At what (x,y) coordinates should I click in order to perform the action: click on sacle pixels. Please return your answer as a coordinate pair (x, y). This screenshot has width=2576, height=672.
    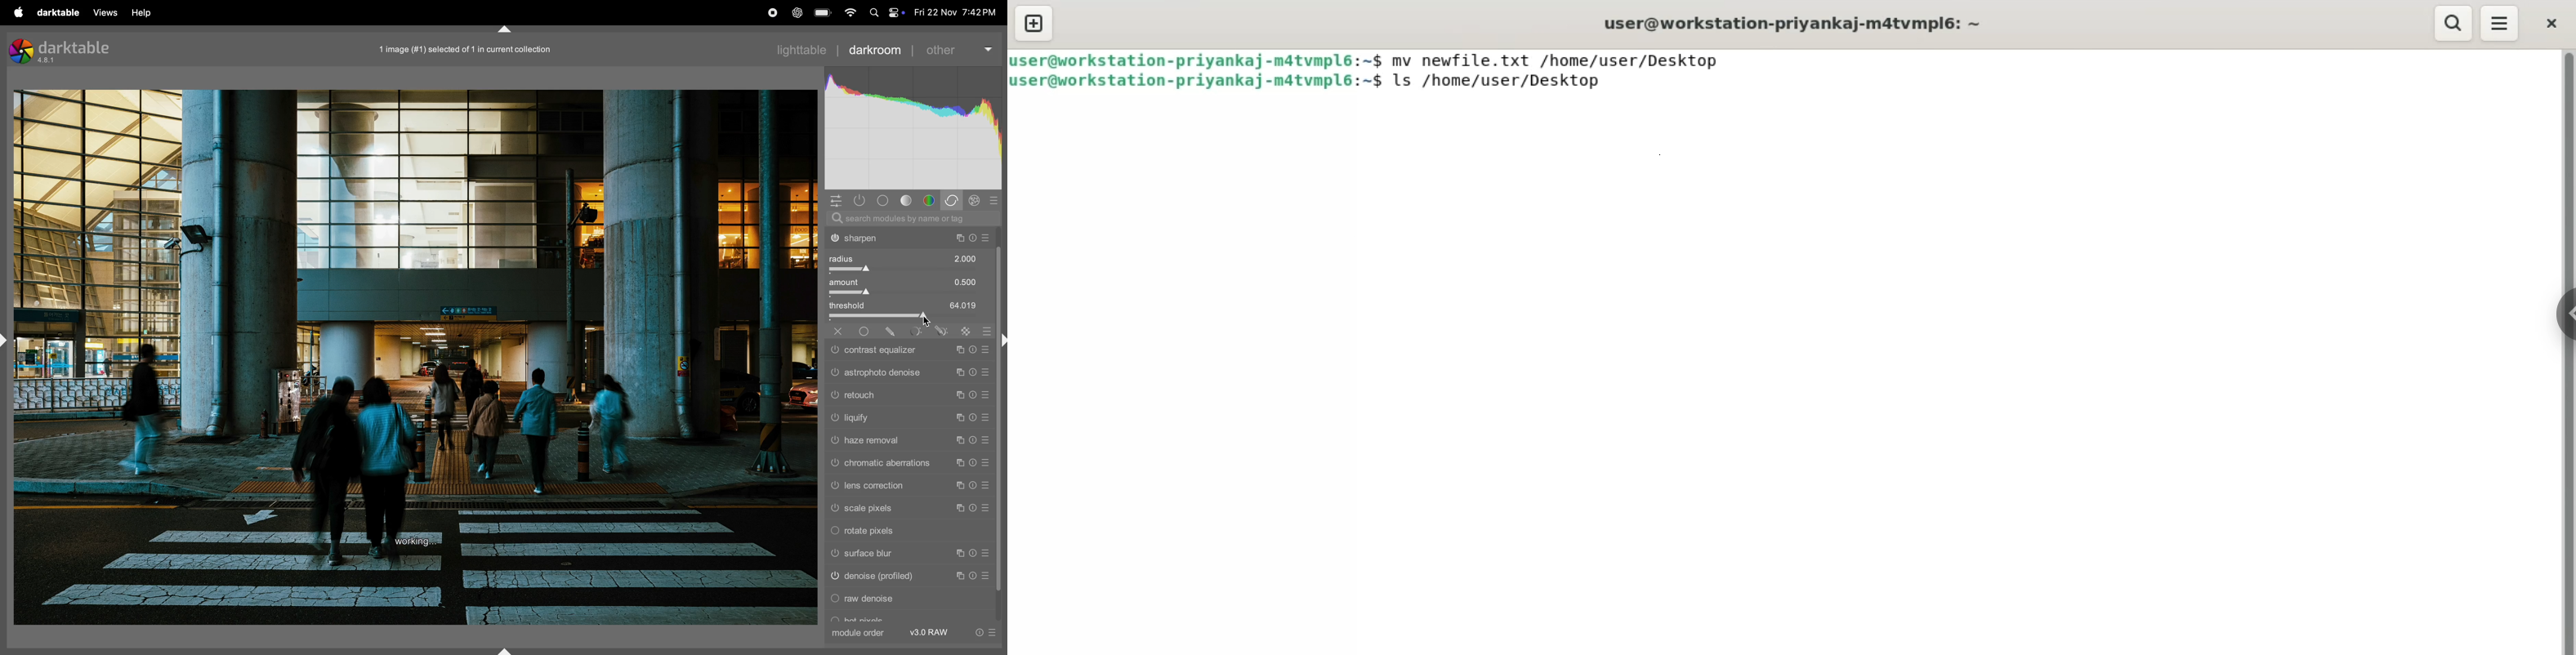
    Looking at the image, I should click on (908, 509).